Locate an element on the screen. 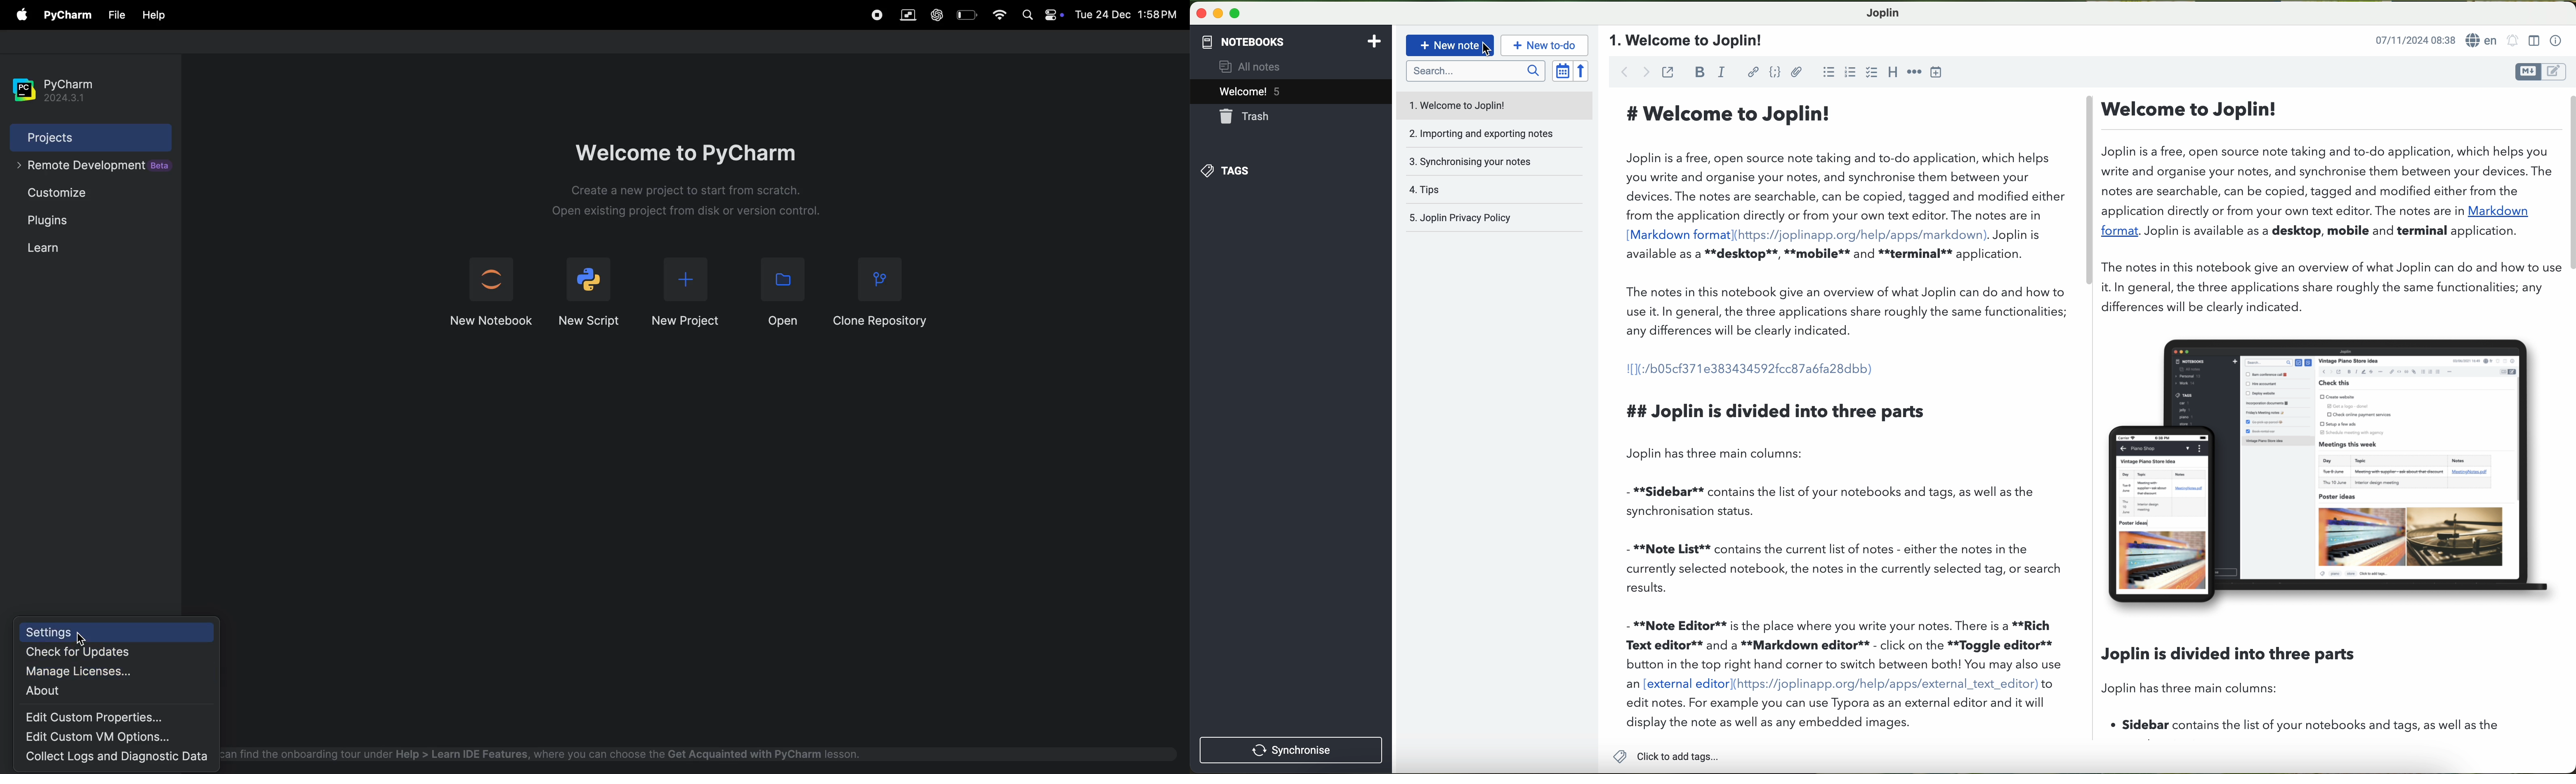  Joplin is located at coordinates (1882, 13).